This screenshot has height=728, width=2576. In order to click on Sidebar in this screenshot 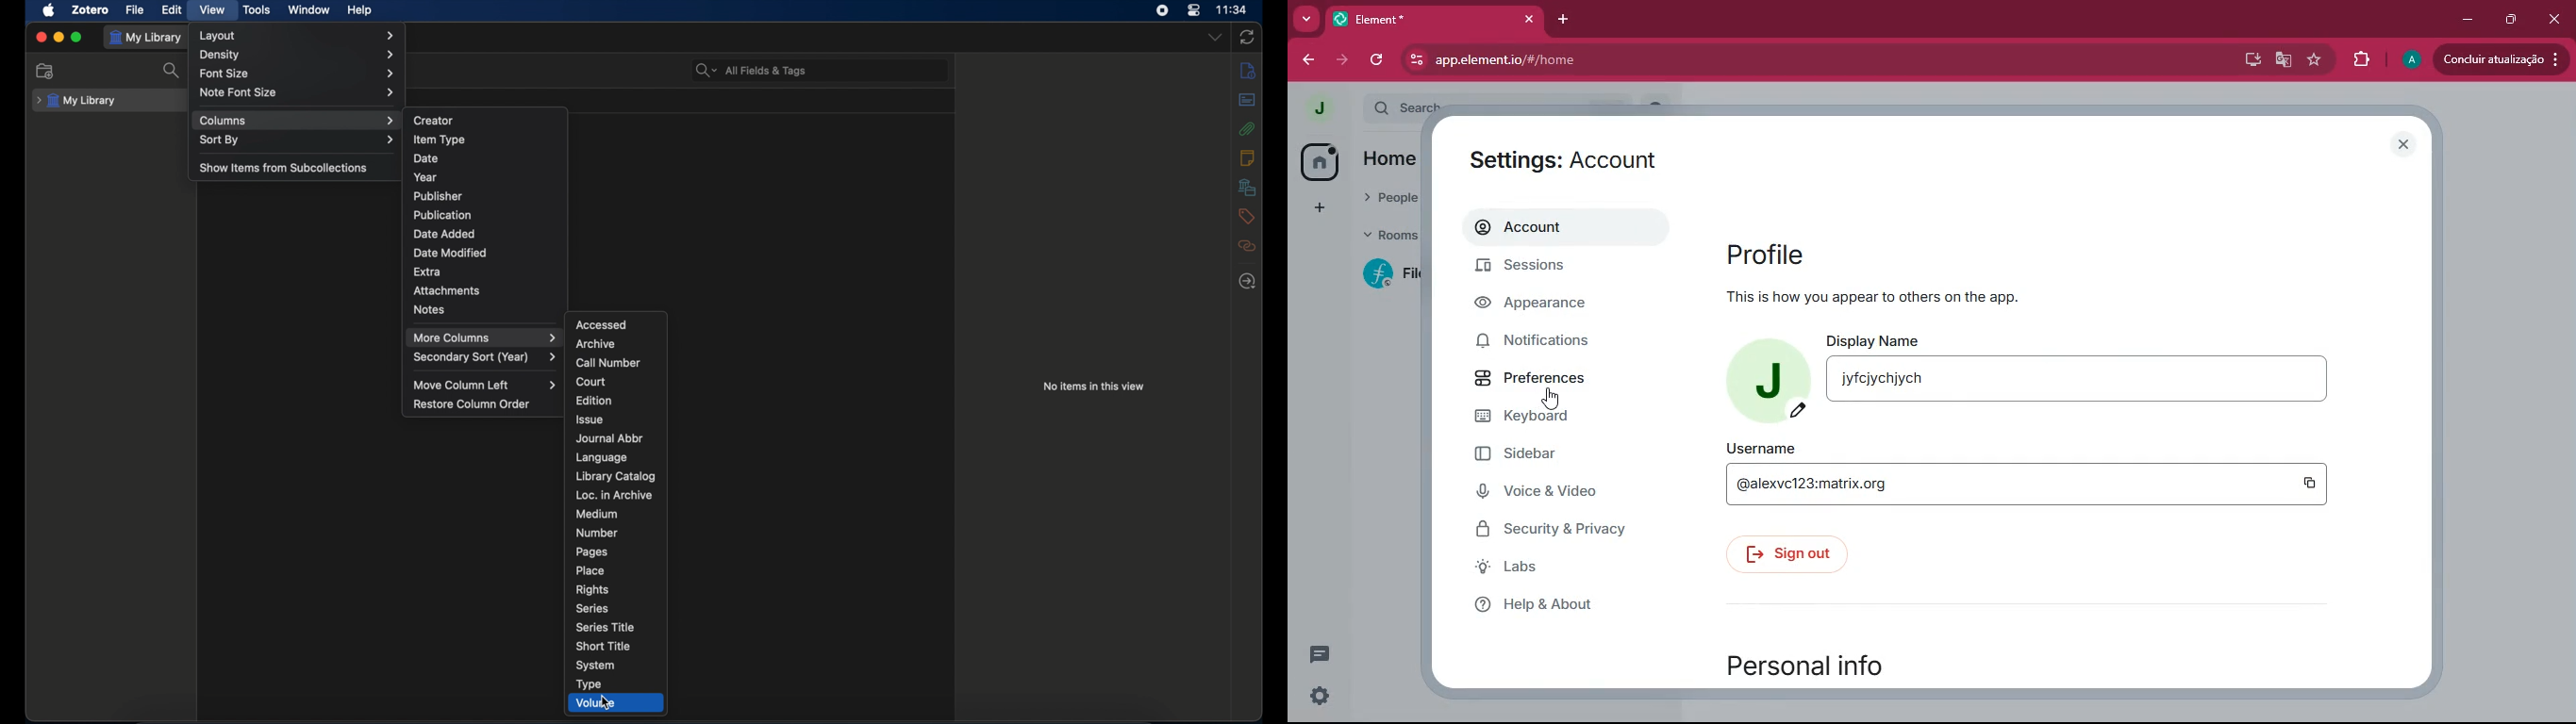, I will do `click(1527, 452)`.